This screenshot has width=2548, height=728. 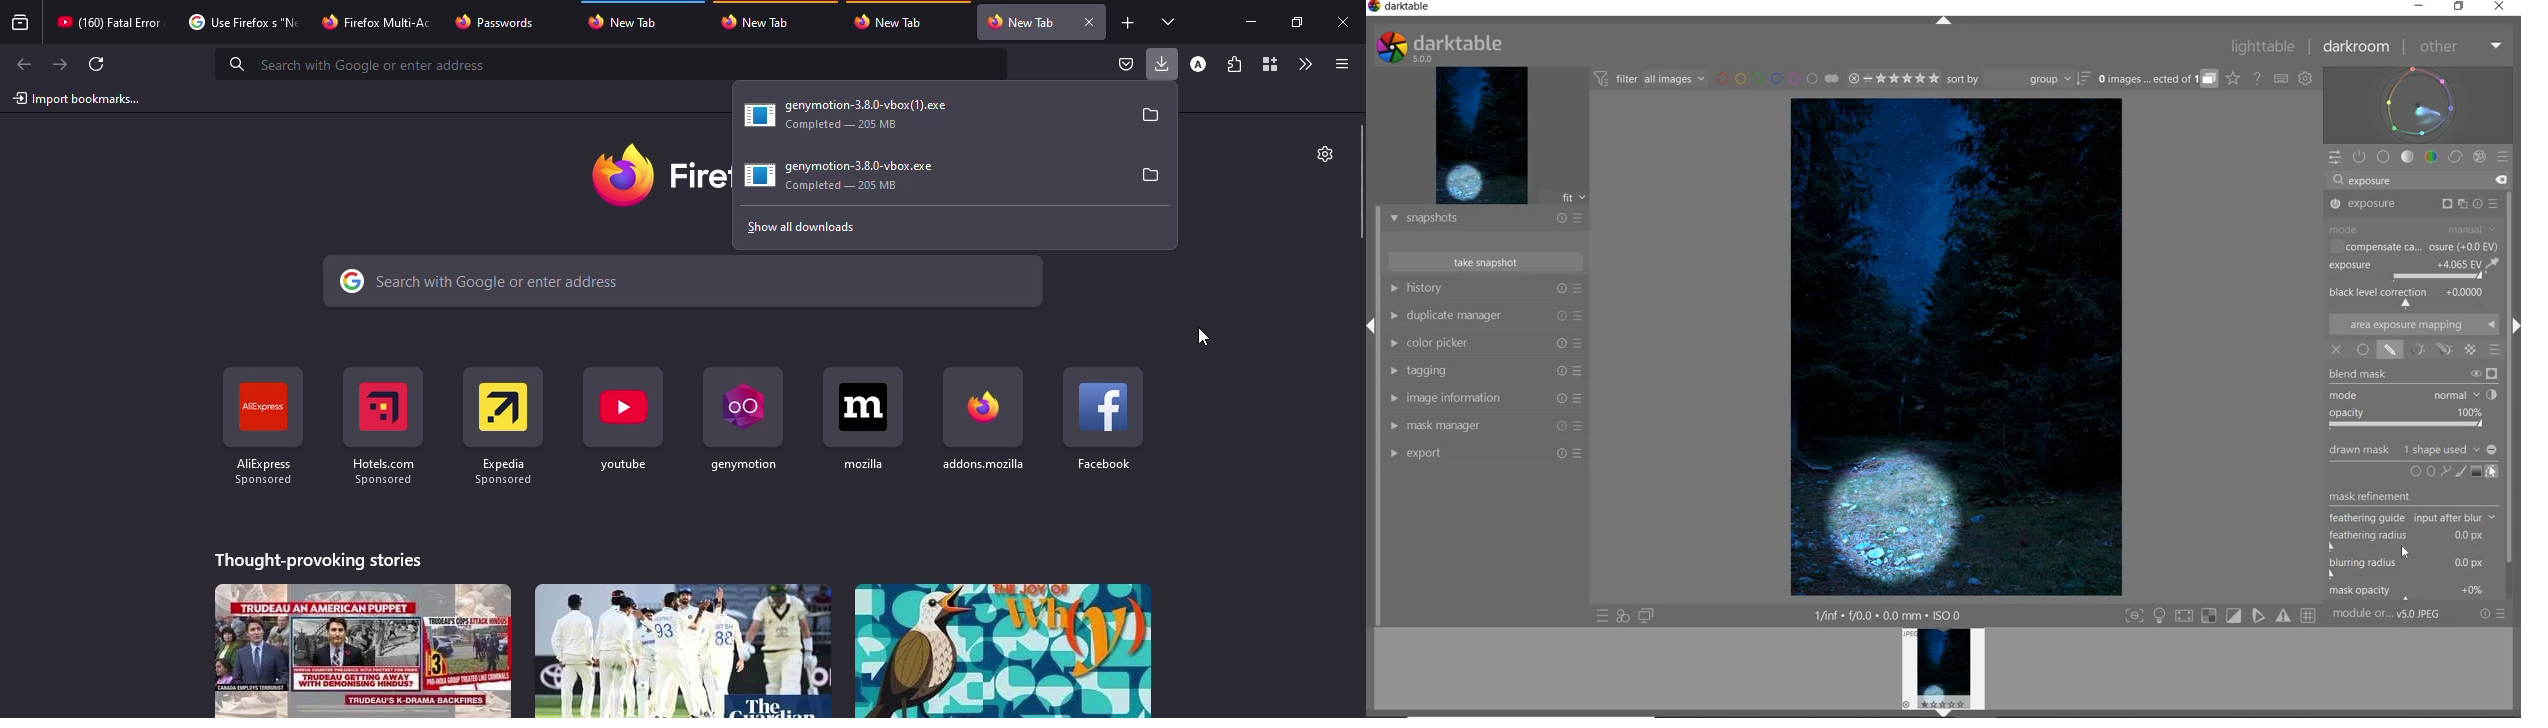 I want to click on Expand/Collapse, so click(x=2514, y=323).